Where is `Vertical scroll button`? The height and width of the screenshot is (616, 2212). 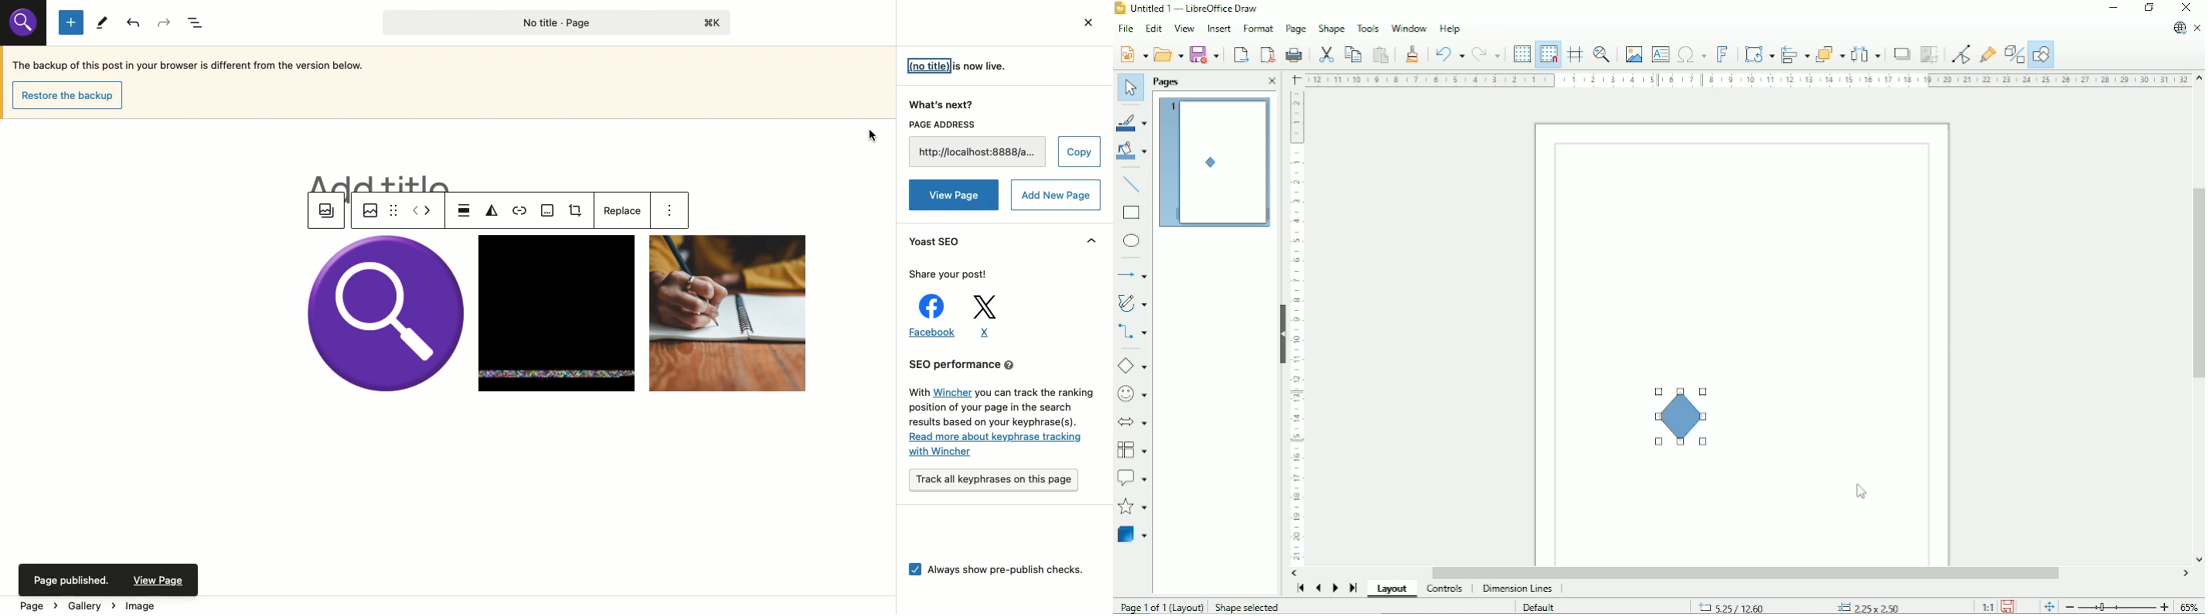 Vertical scroll button is located at coordinates (2198, 559).